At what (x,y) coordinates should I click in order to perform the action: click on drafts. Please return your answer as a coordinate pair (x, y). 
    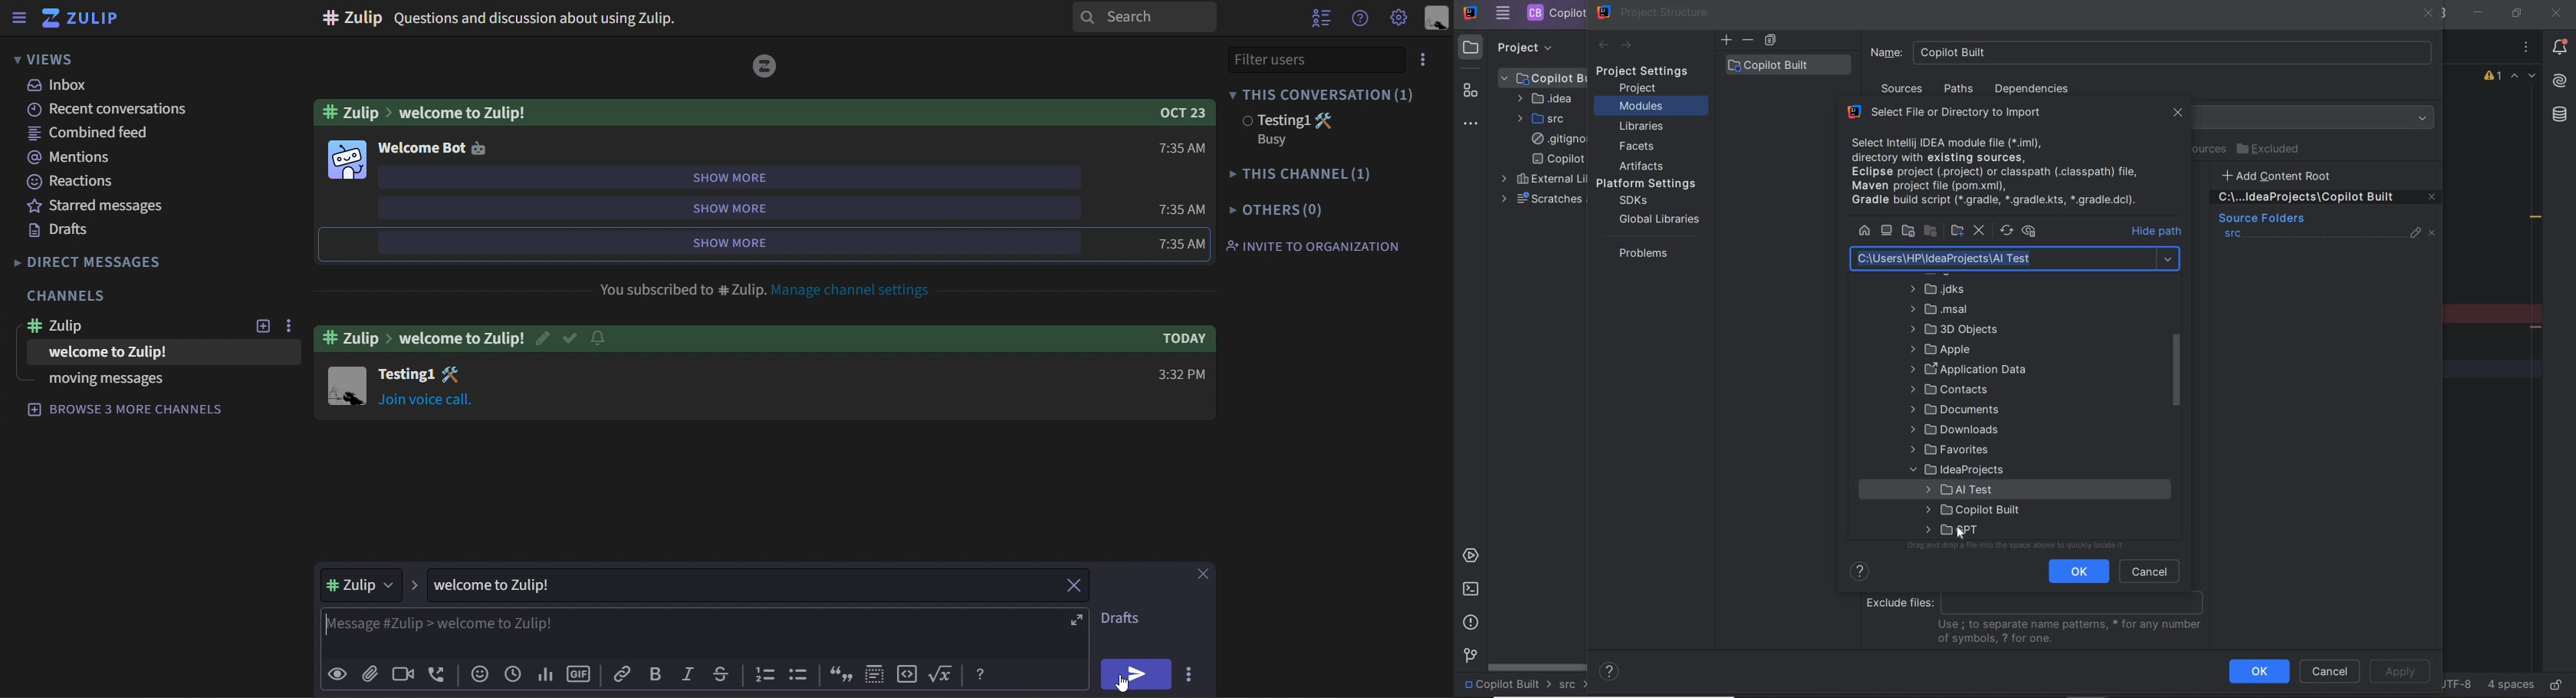
    Looking at the image, I should click on (58, 230).